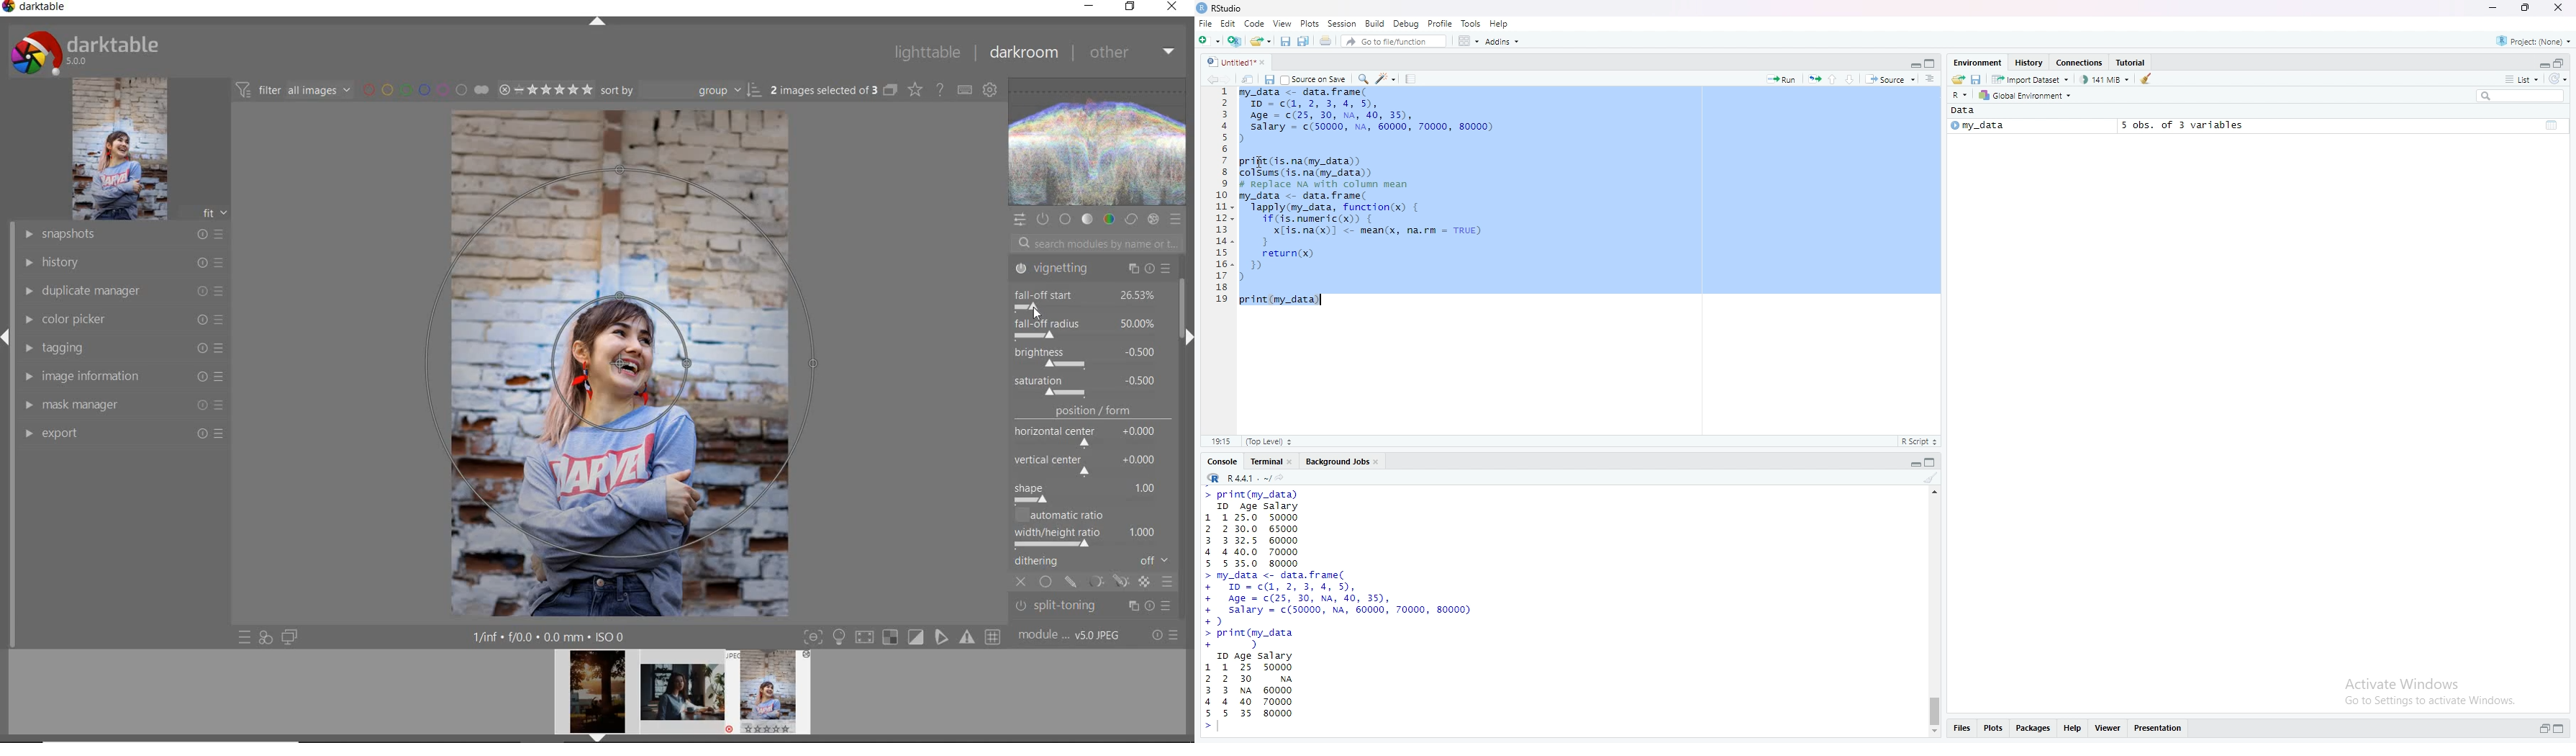 The image size is (2576, 756). What do you see at coordinates (1023, 583) in the screenshot?
I see `close` at bounding box center [1023, 583].